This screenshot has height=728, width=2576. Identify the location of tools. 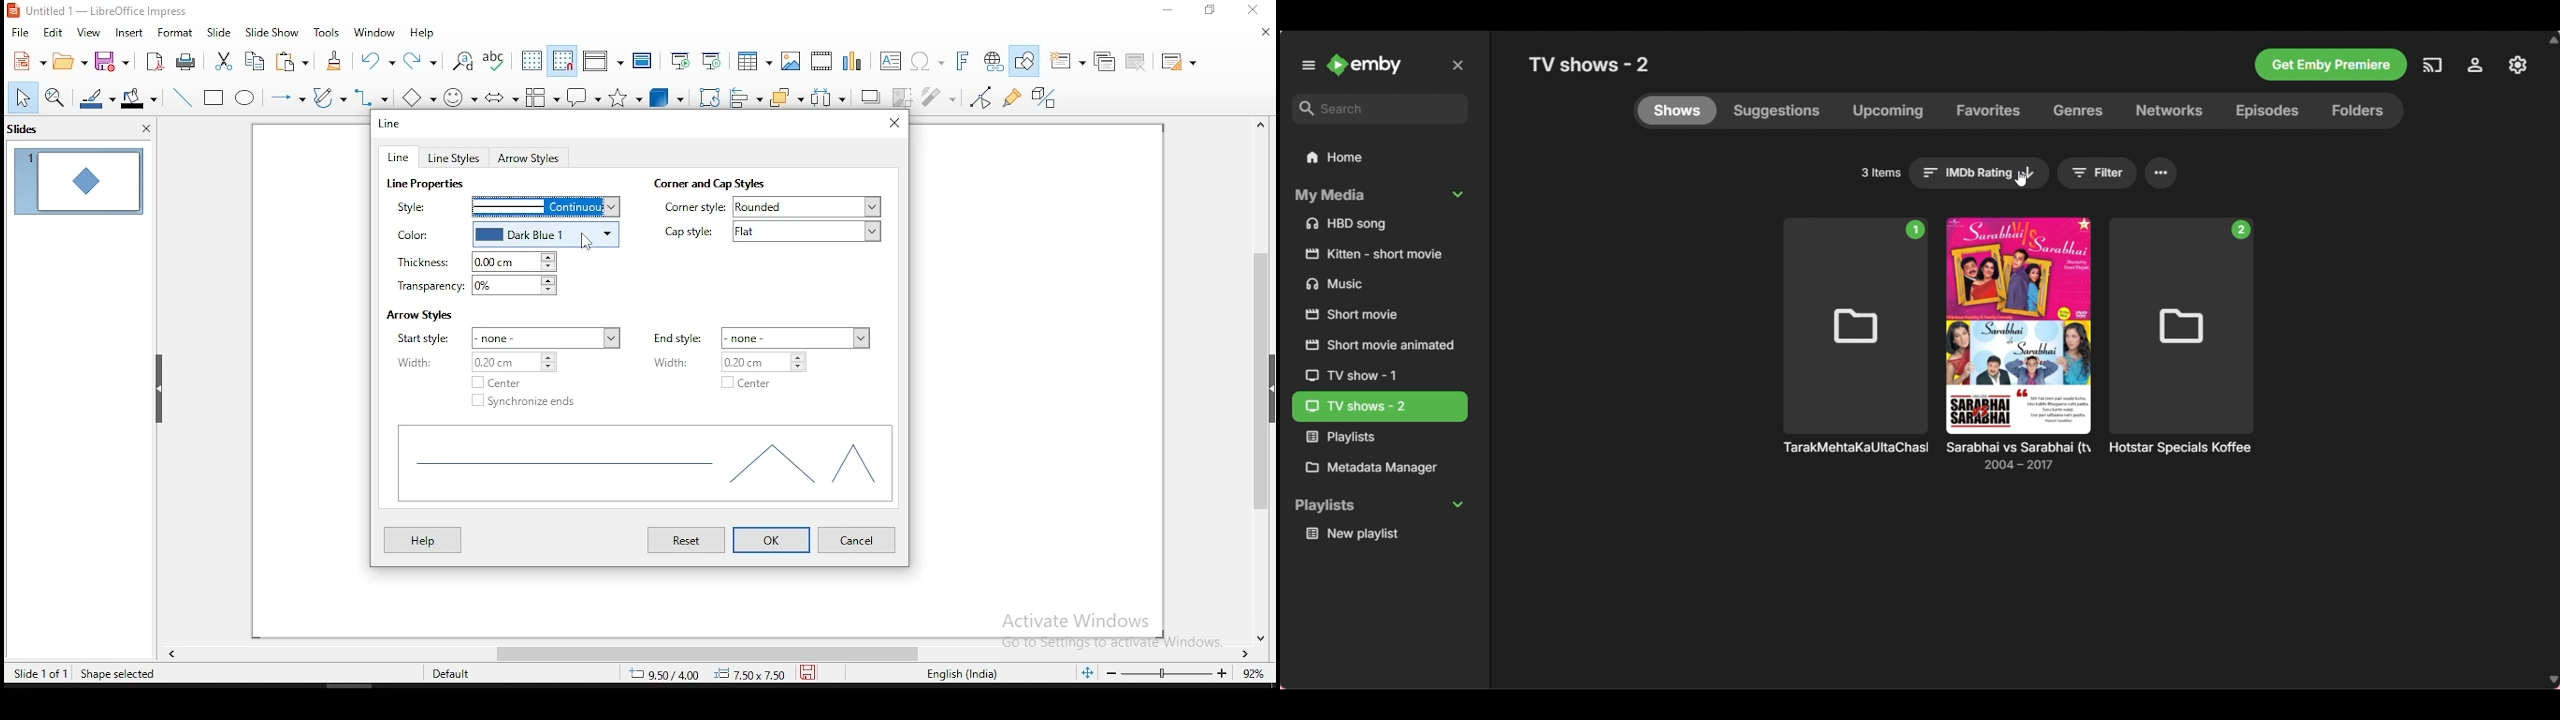
(328, 32).